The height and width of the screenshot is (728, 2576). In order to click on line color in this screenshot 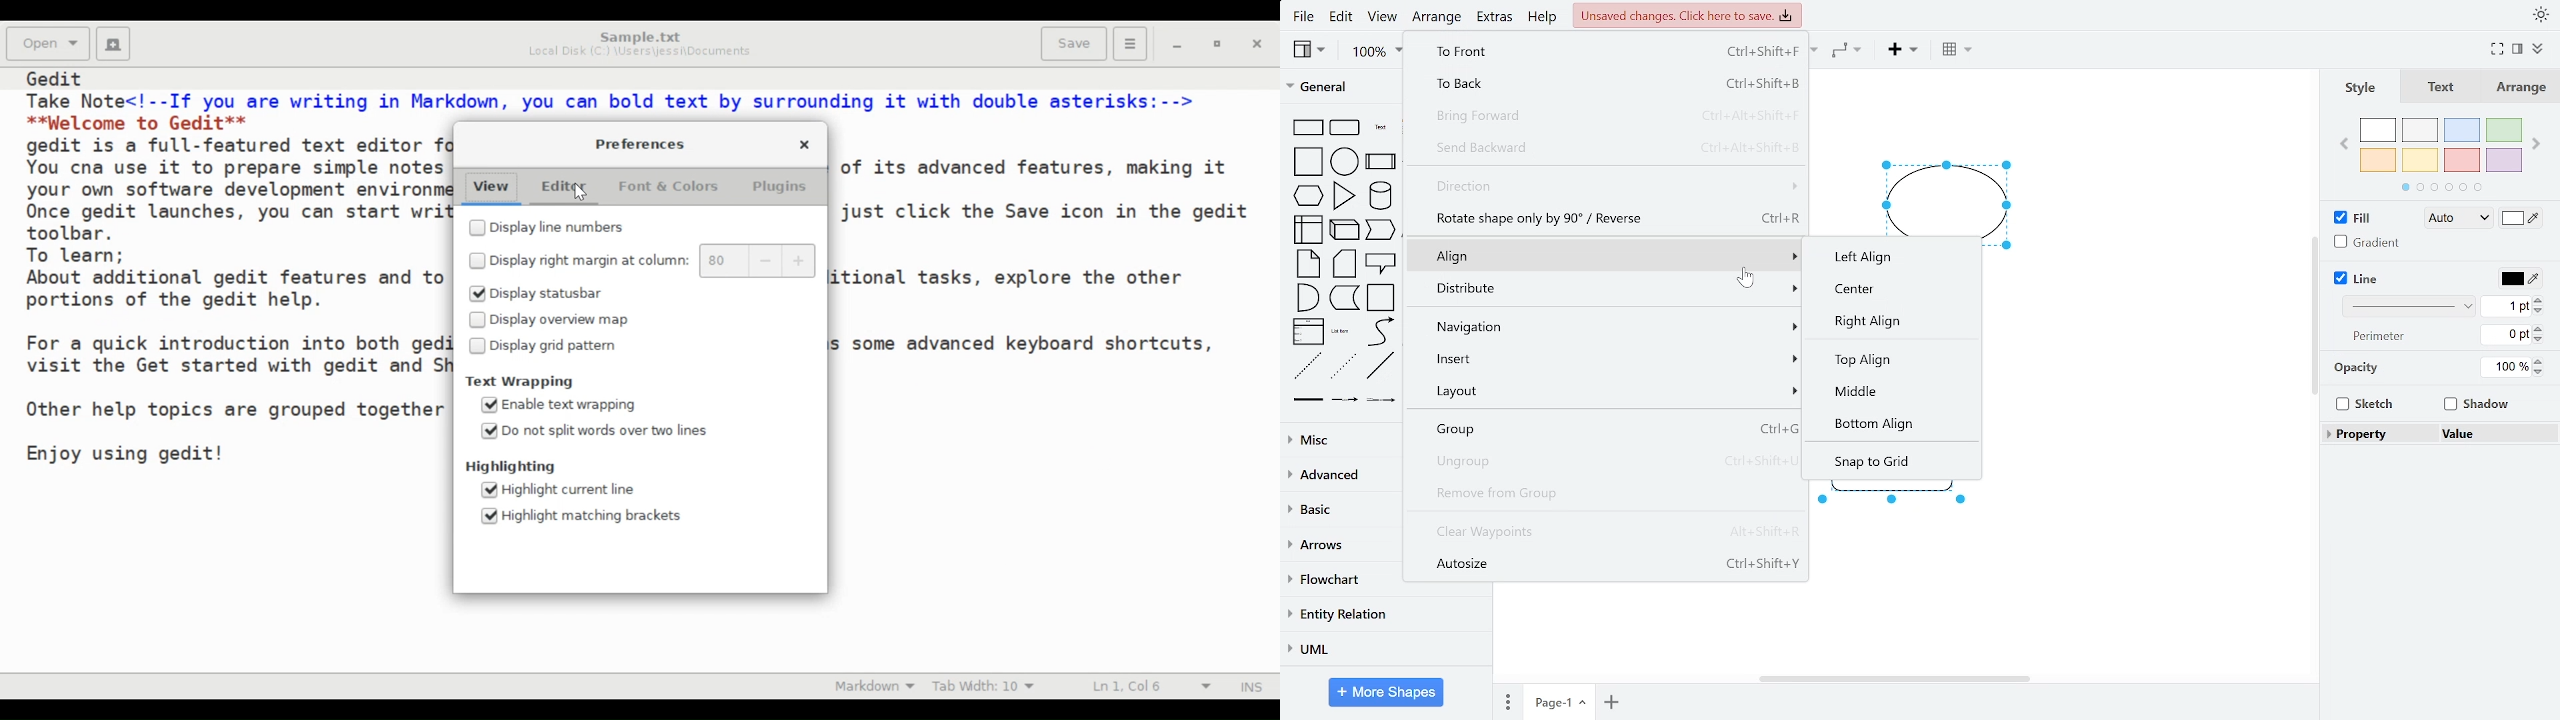, I will do `click(2519, 278)`.